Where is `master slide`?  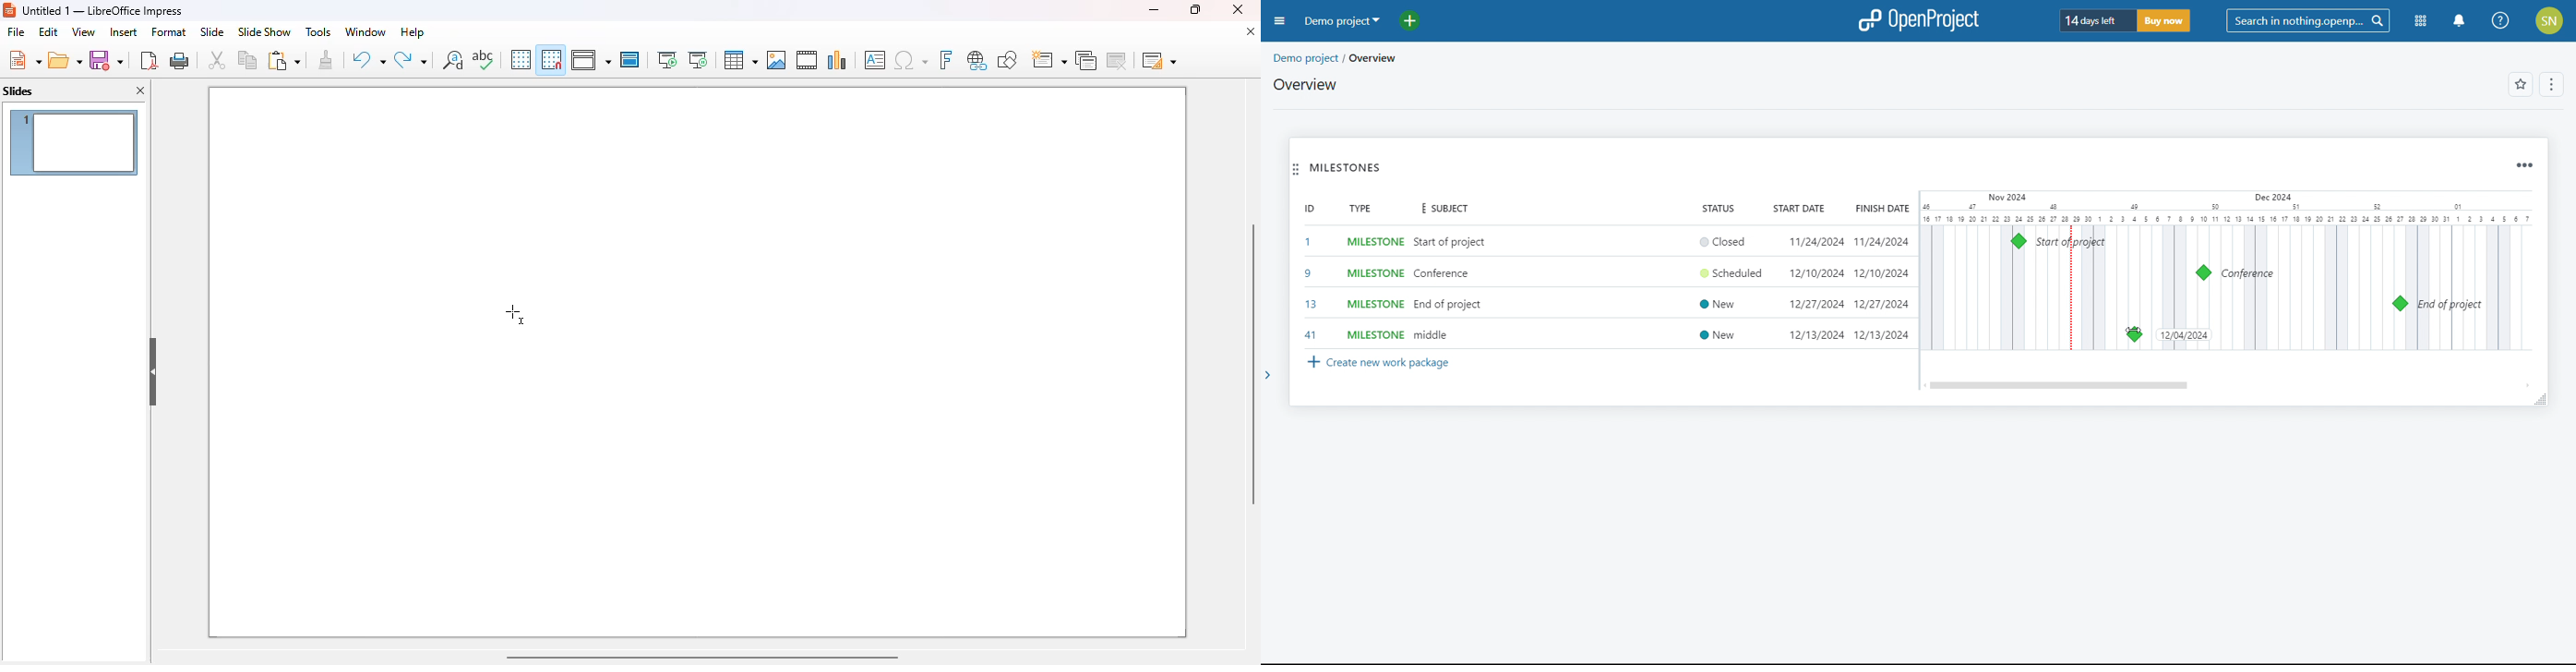
master slide is located at coordinates (629, 59).